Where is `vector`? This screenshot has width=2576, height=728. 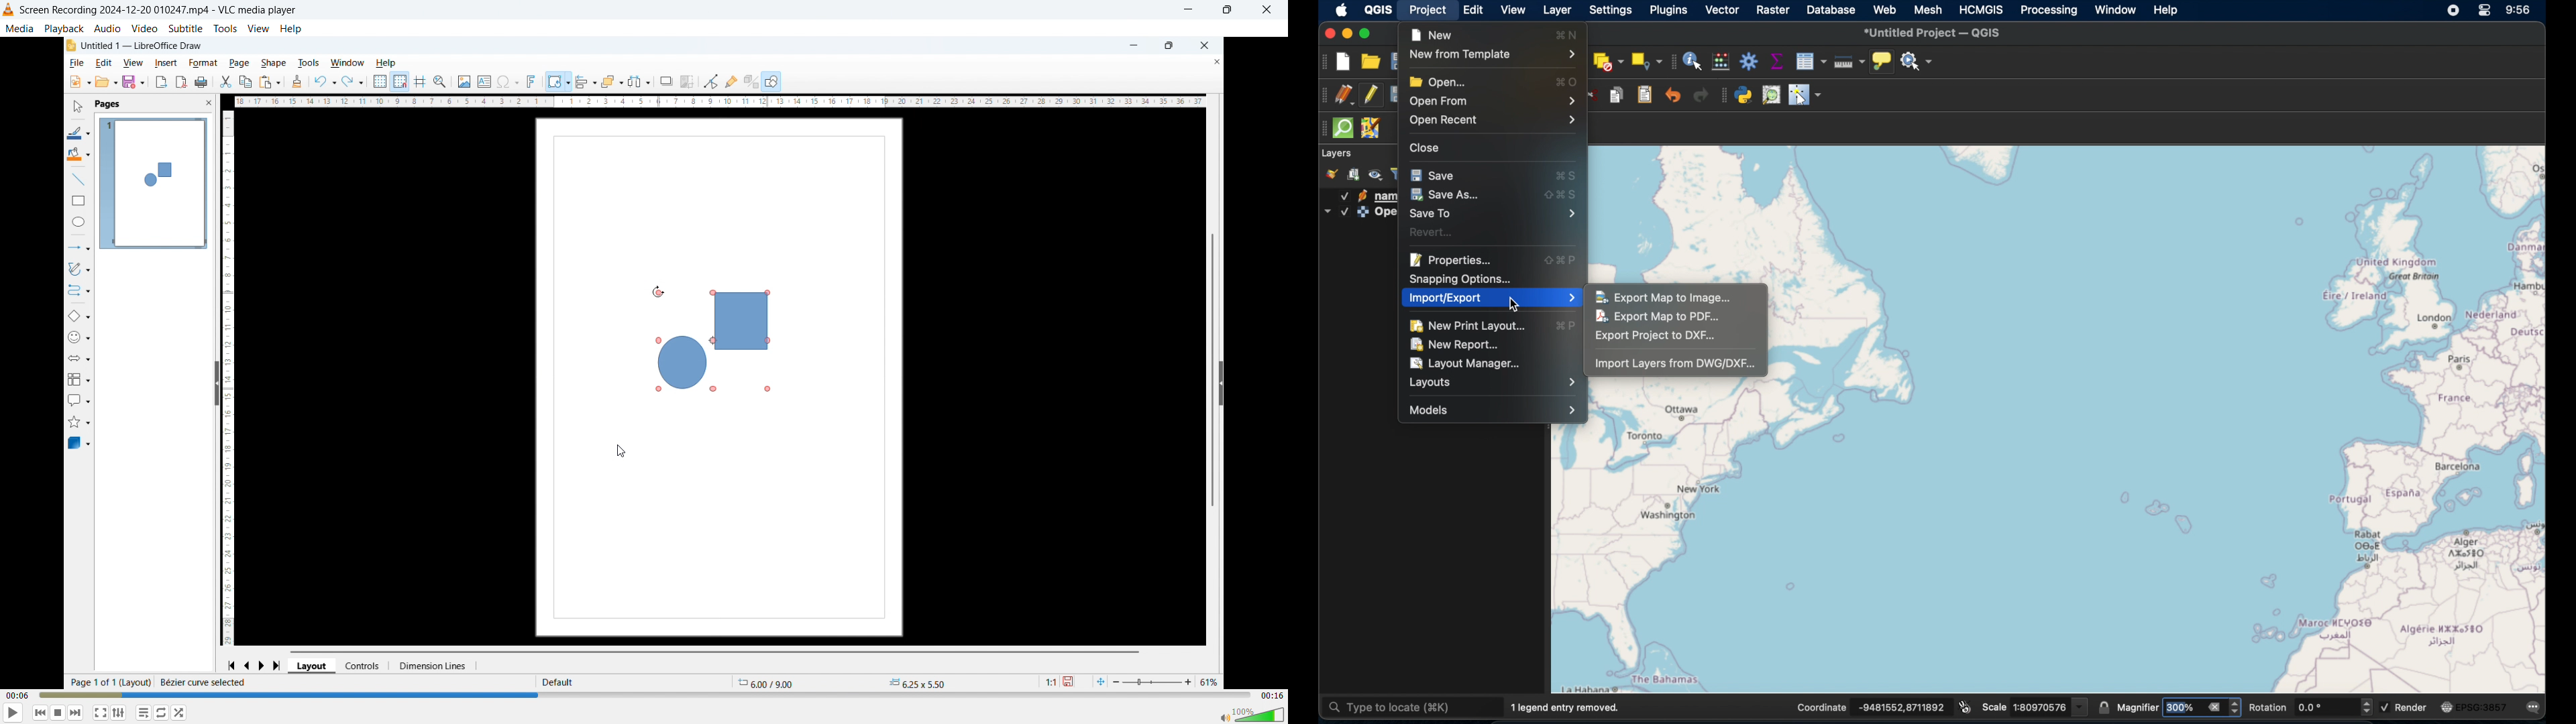 vector is located at coordinates (1722, 11).